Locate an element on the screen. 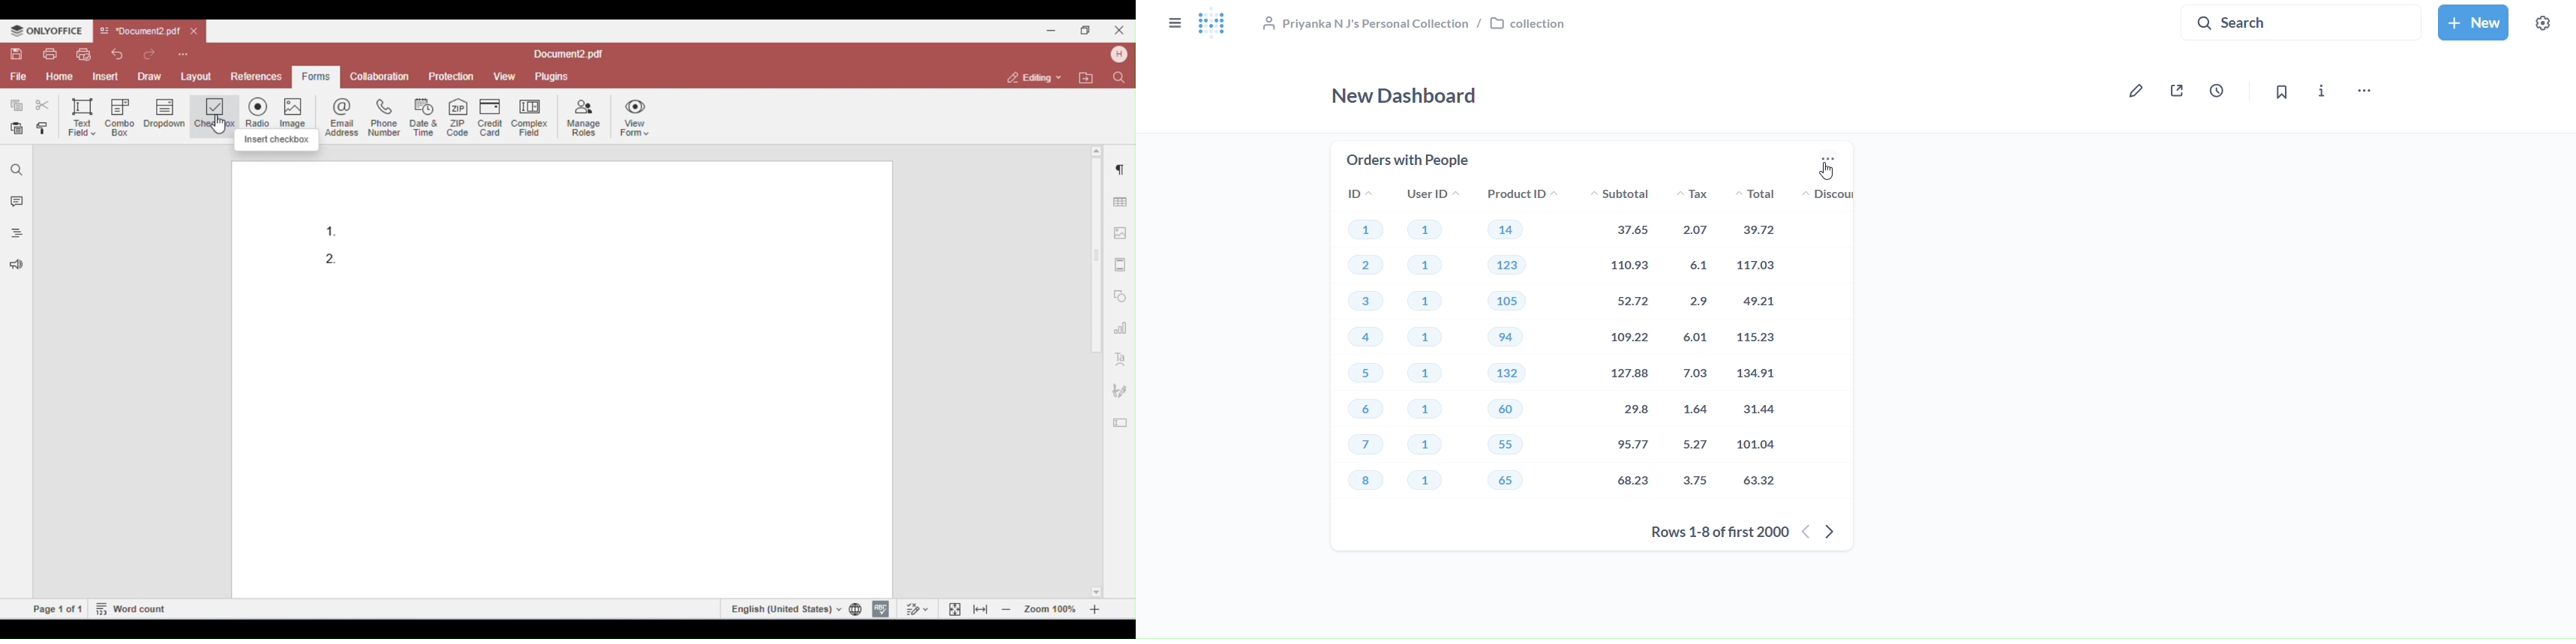  auto-update is located at coordinates (2217, 91).